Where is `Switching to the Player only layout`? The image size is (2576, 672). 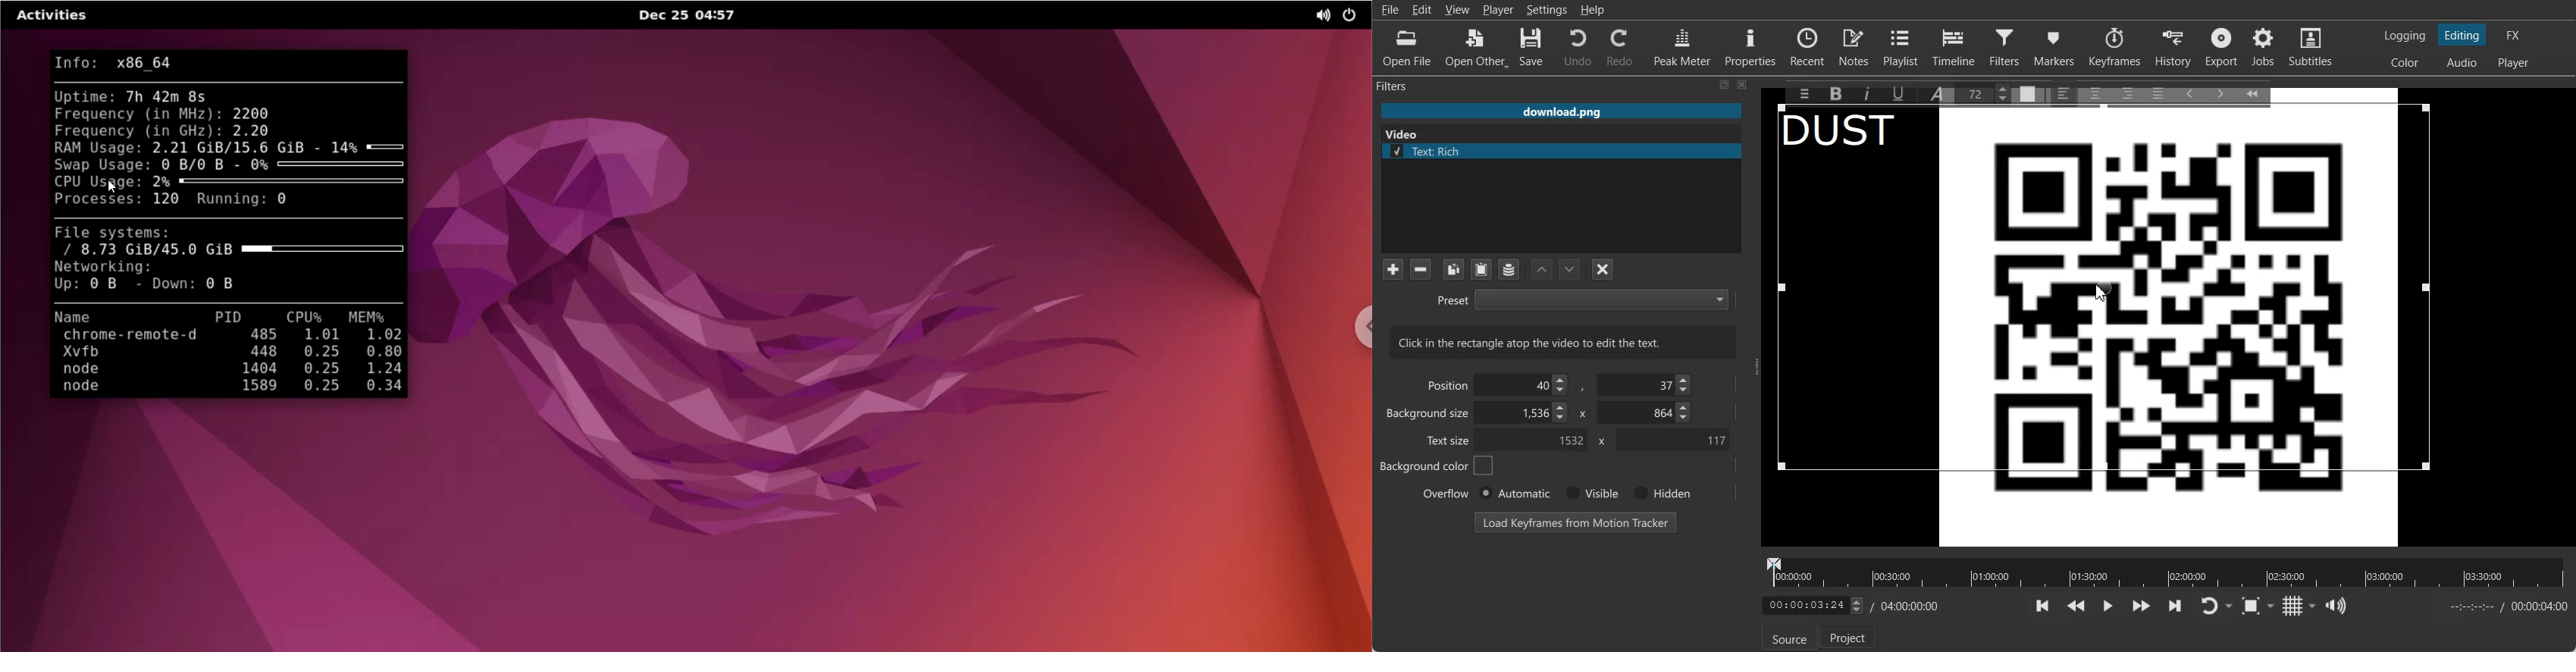 Switching to the Player only layout is located at coordinates (2515, 63).